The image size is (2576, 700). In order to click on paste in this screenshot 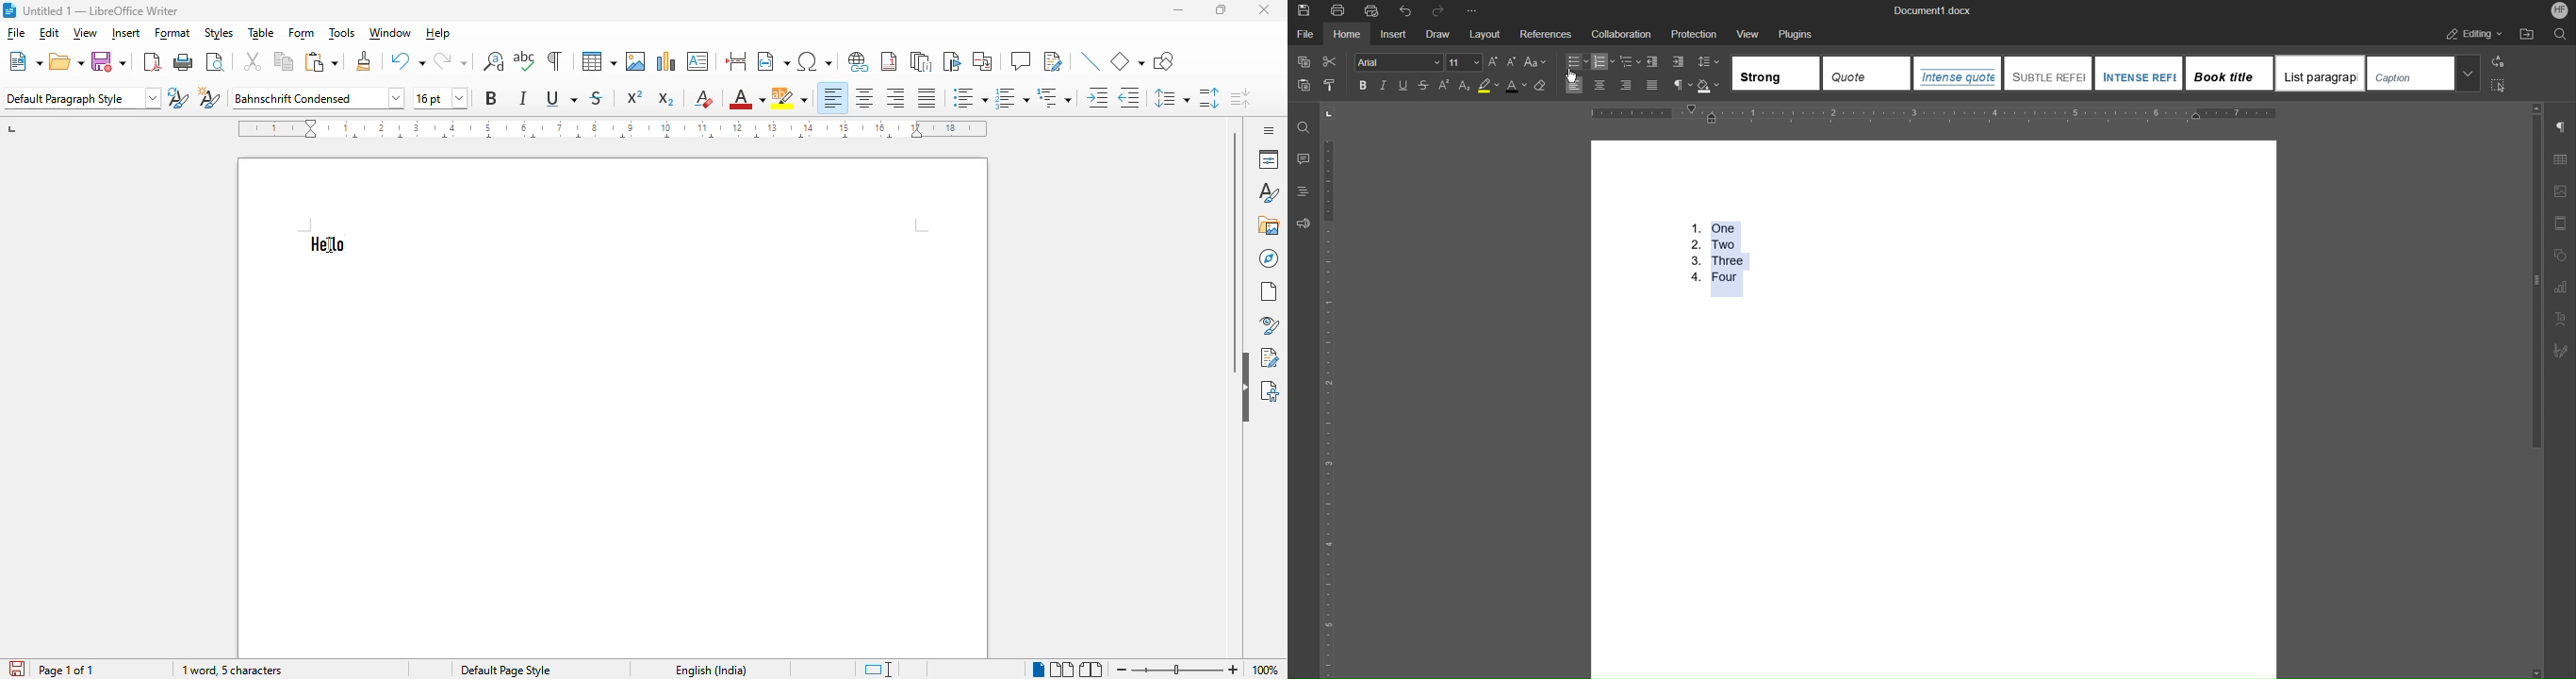, I will do `click(322, 61)`.